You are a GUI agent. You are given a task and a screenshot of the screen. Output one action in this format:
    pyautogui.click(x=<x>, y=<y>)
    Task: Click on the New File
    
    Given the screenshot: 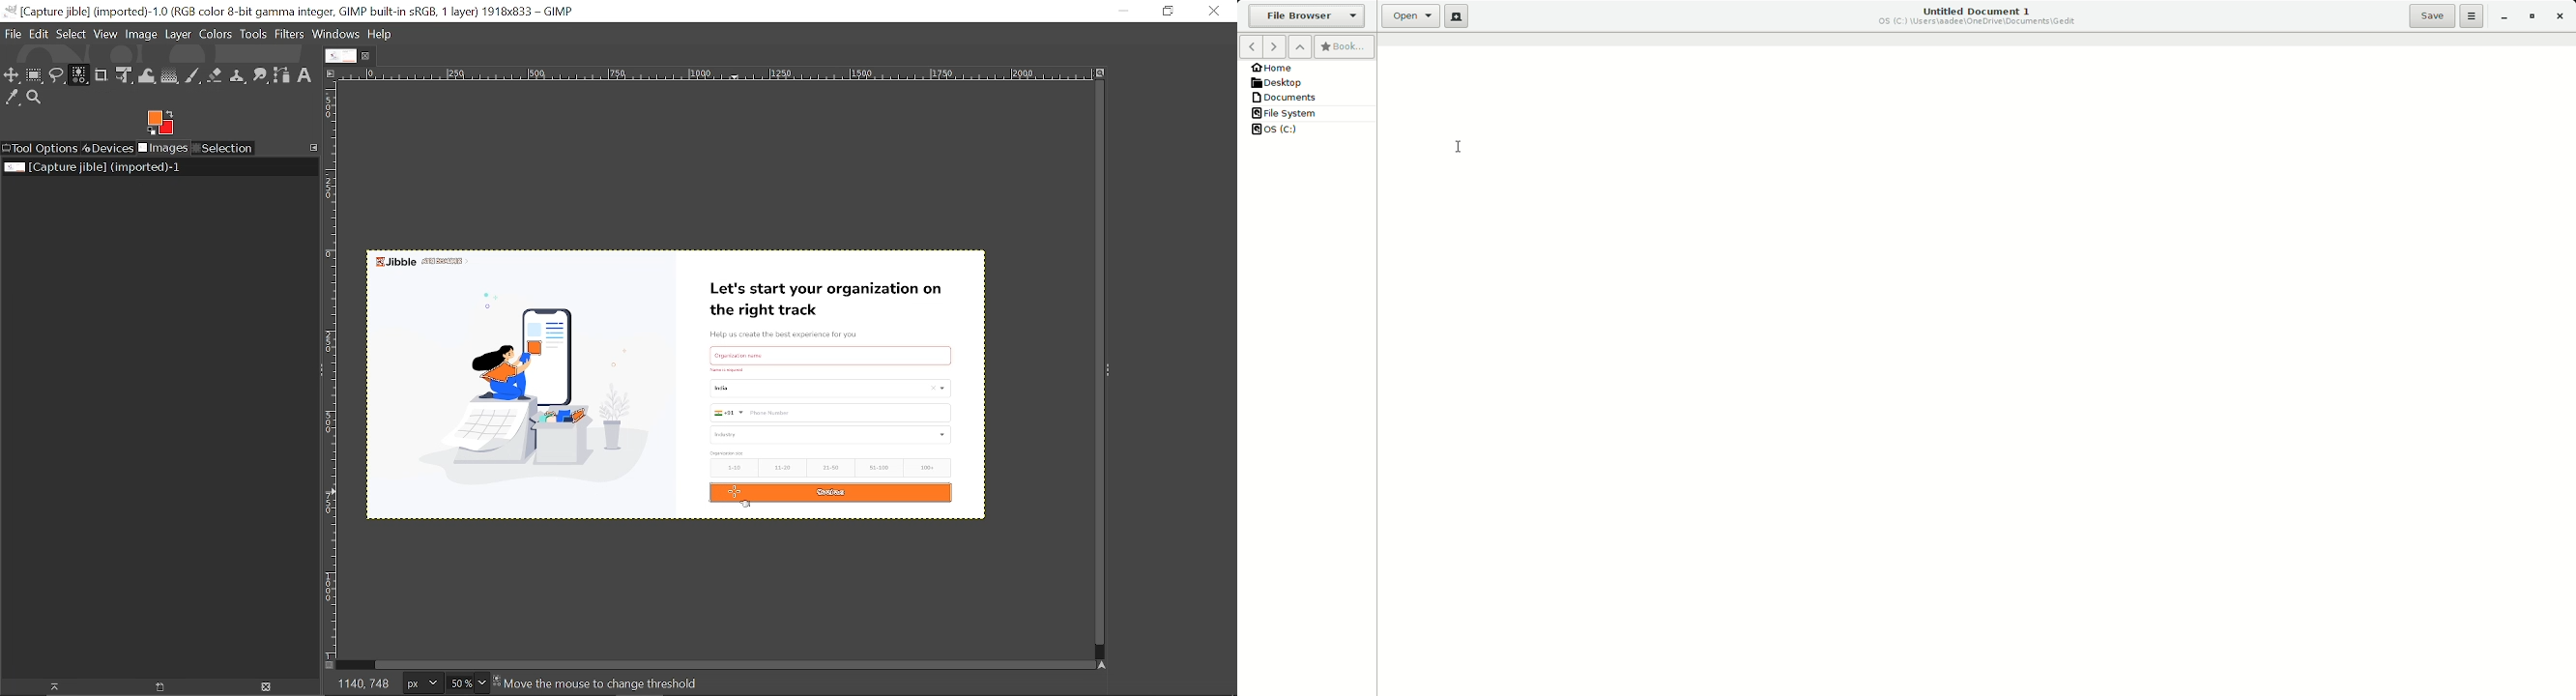 What is the action you would take?
    pyautogui.click(x=1456, y=17)
    